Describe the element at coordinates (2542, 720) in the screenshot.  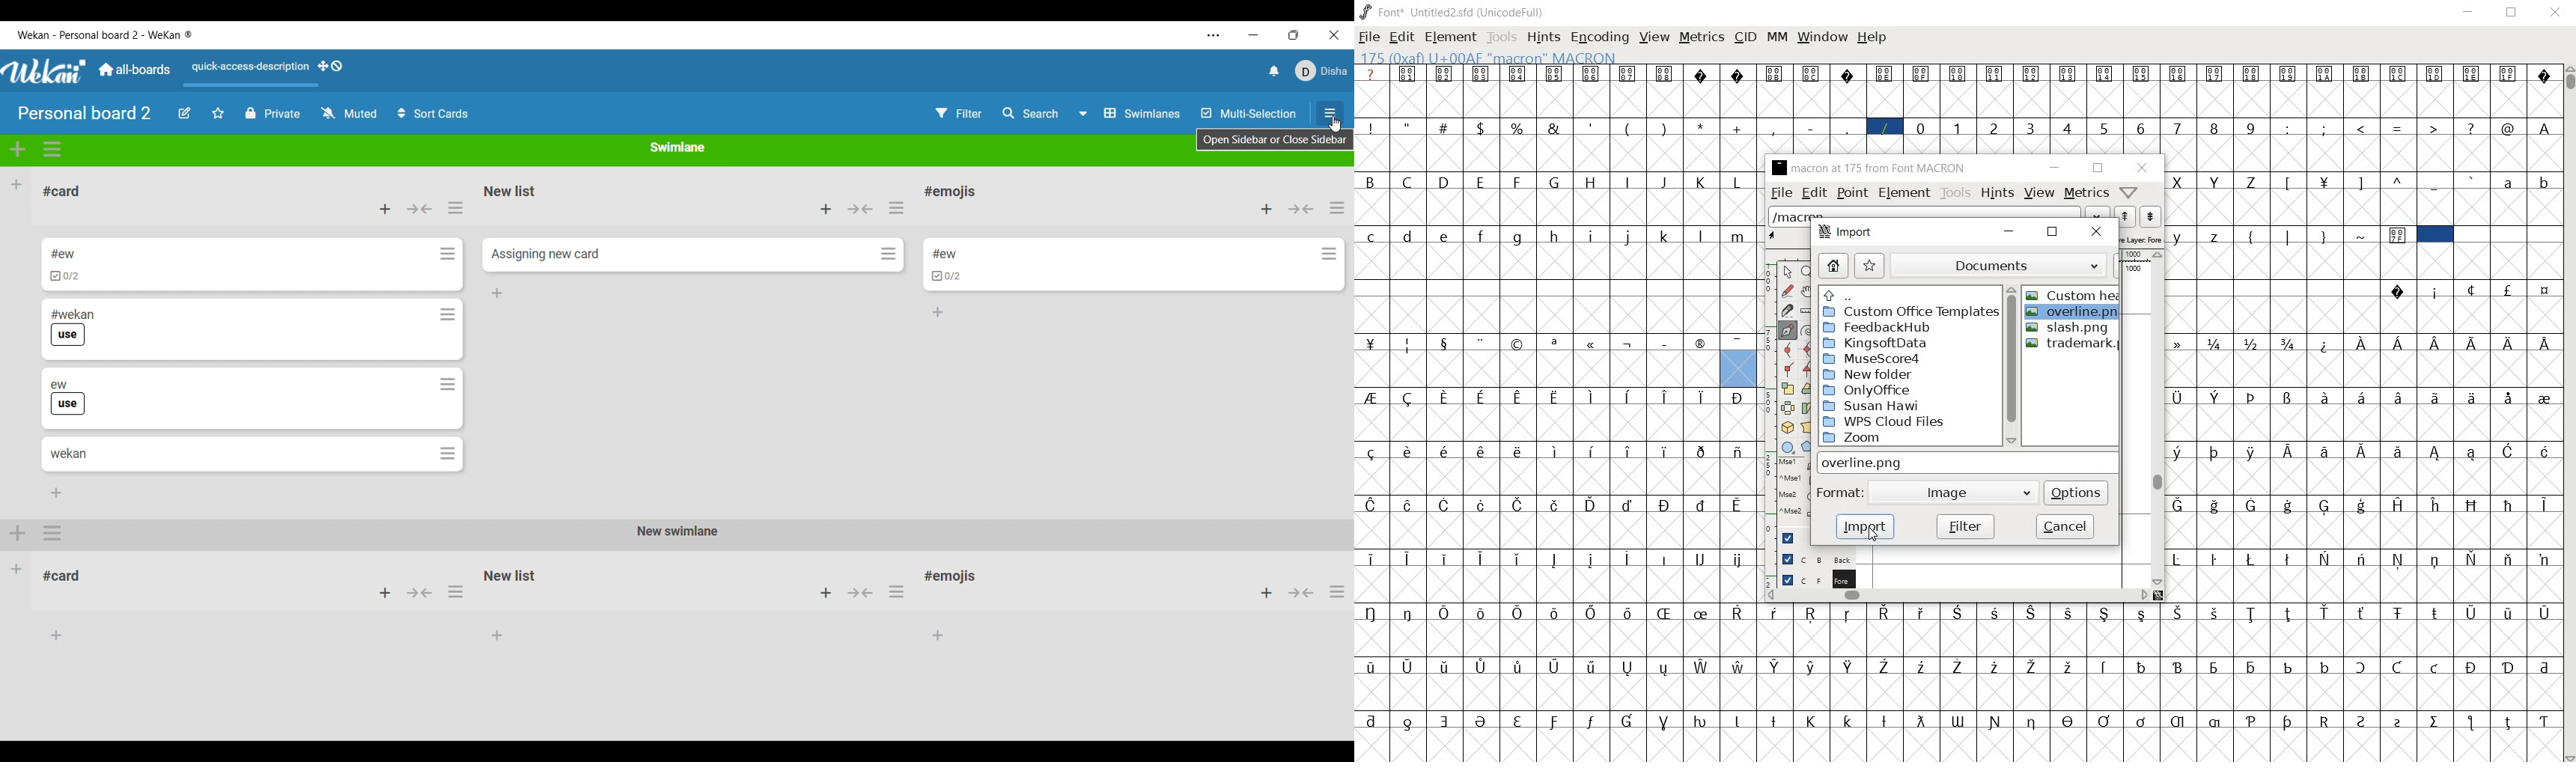
I see `Symbol` at that location.